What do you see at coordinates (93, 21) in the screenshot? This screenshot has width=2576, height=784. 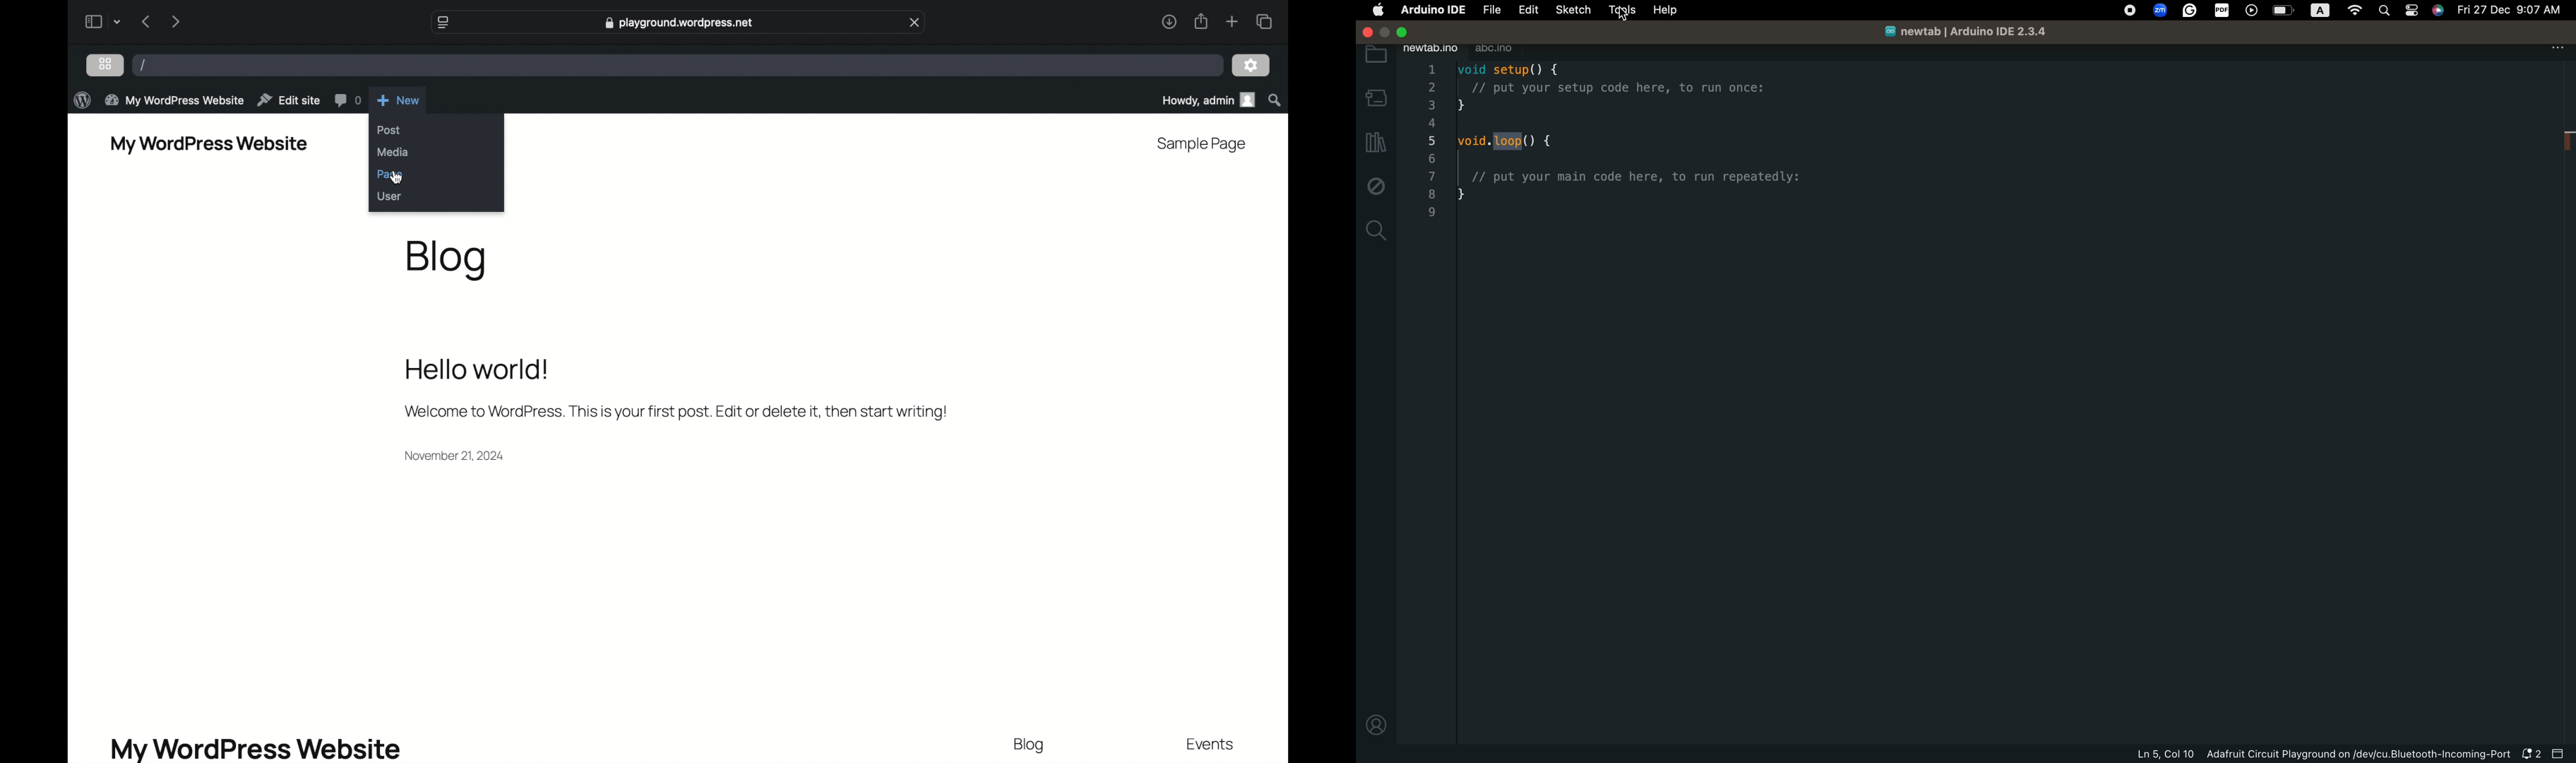 I see `sidebar` at bounding box center [93, 21].